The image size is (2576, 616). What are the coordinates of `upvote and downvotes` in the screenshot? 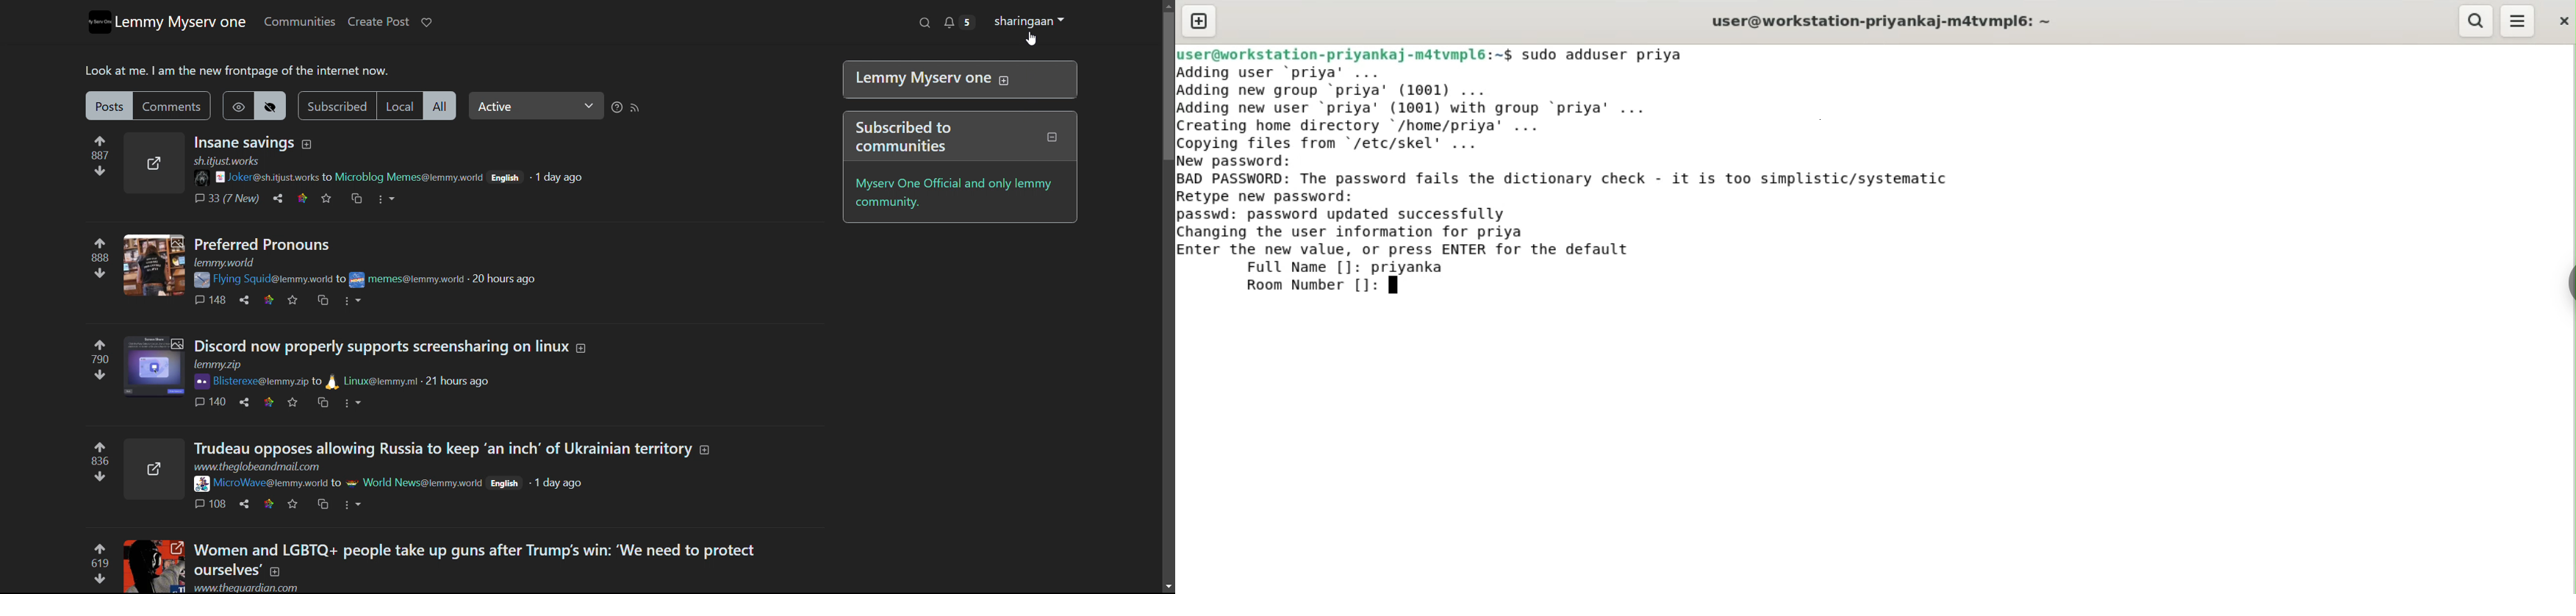 It's located at (101, 157).